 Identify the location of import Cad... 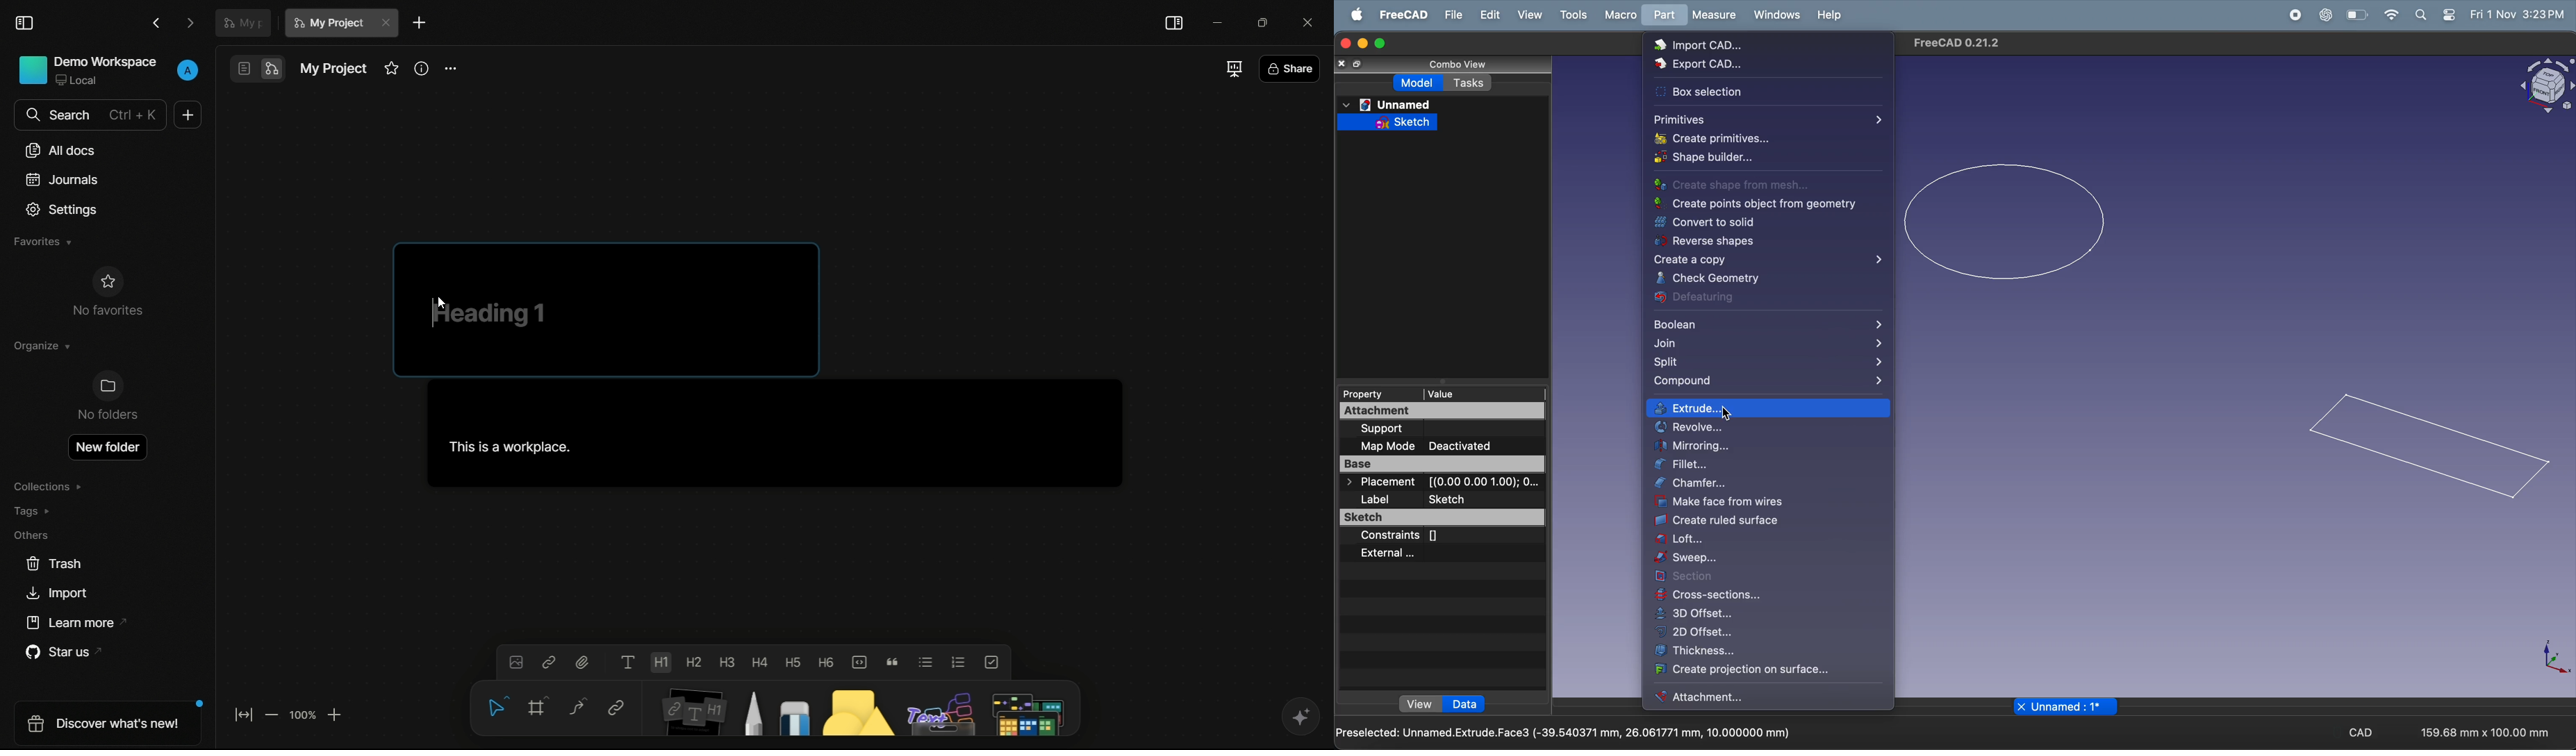
(1715, 46).